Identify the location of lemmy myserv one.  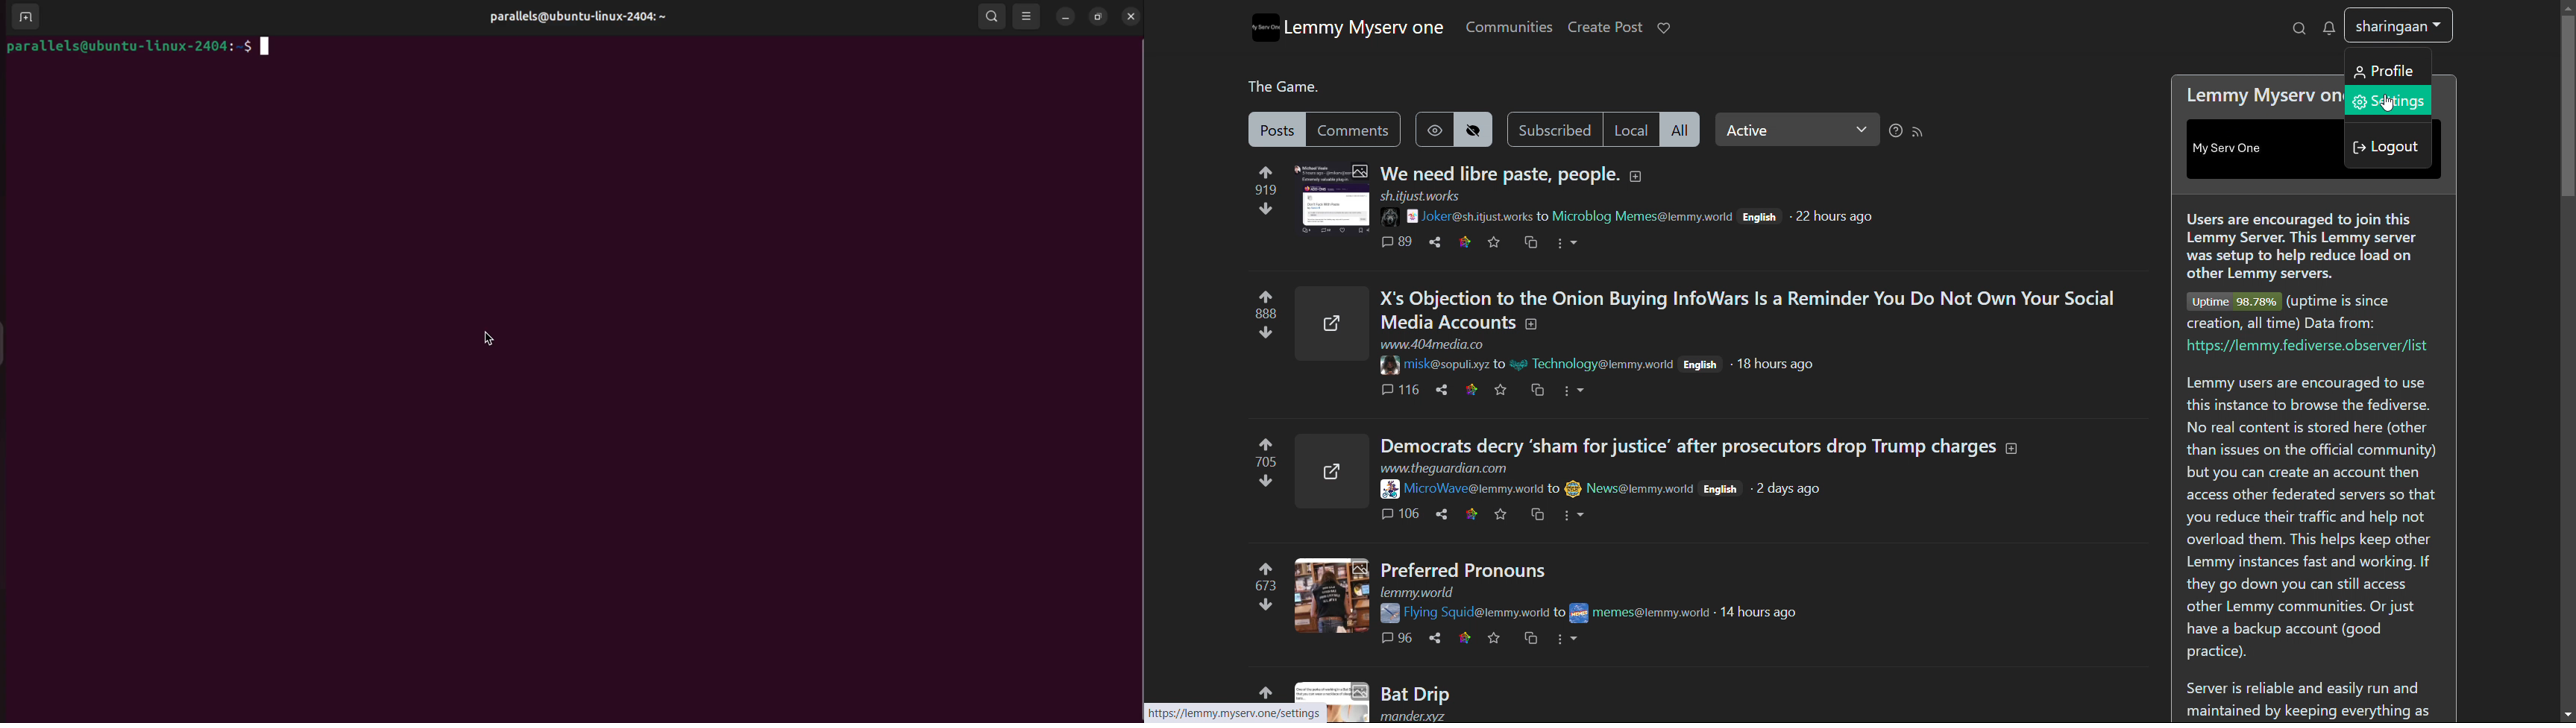
(1364, 28).